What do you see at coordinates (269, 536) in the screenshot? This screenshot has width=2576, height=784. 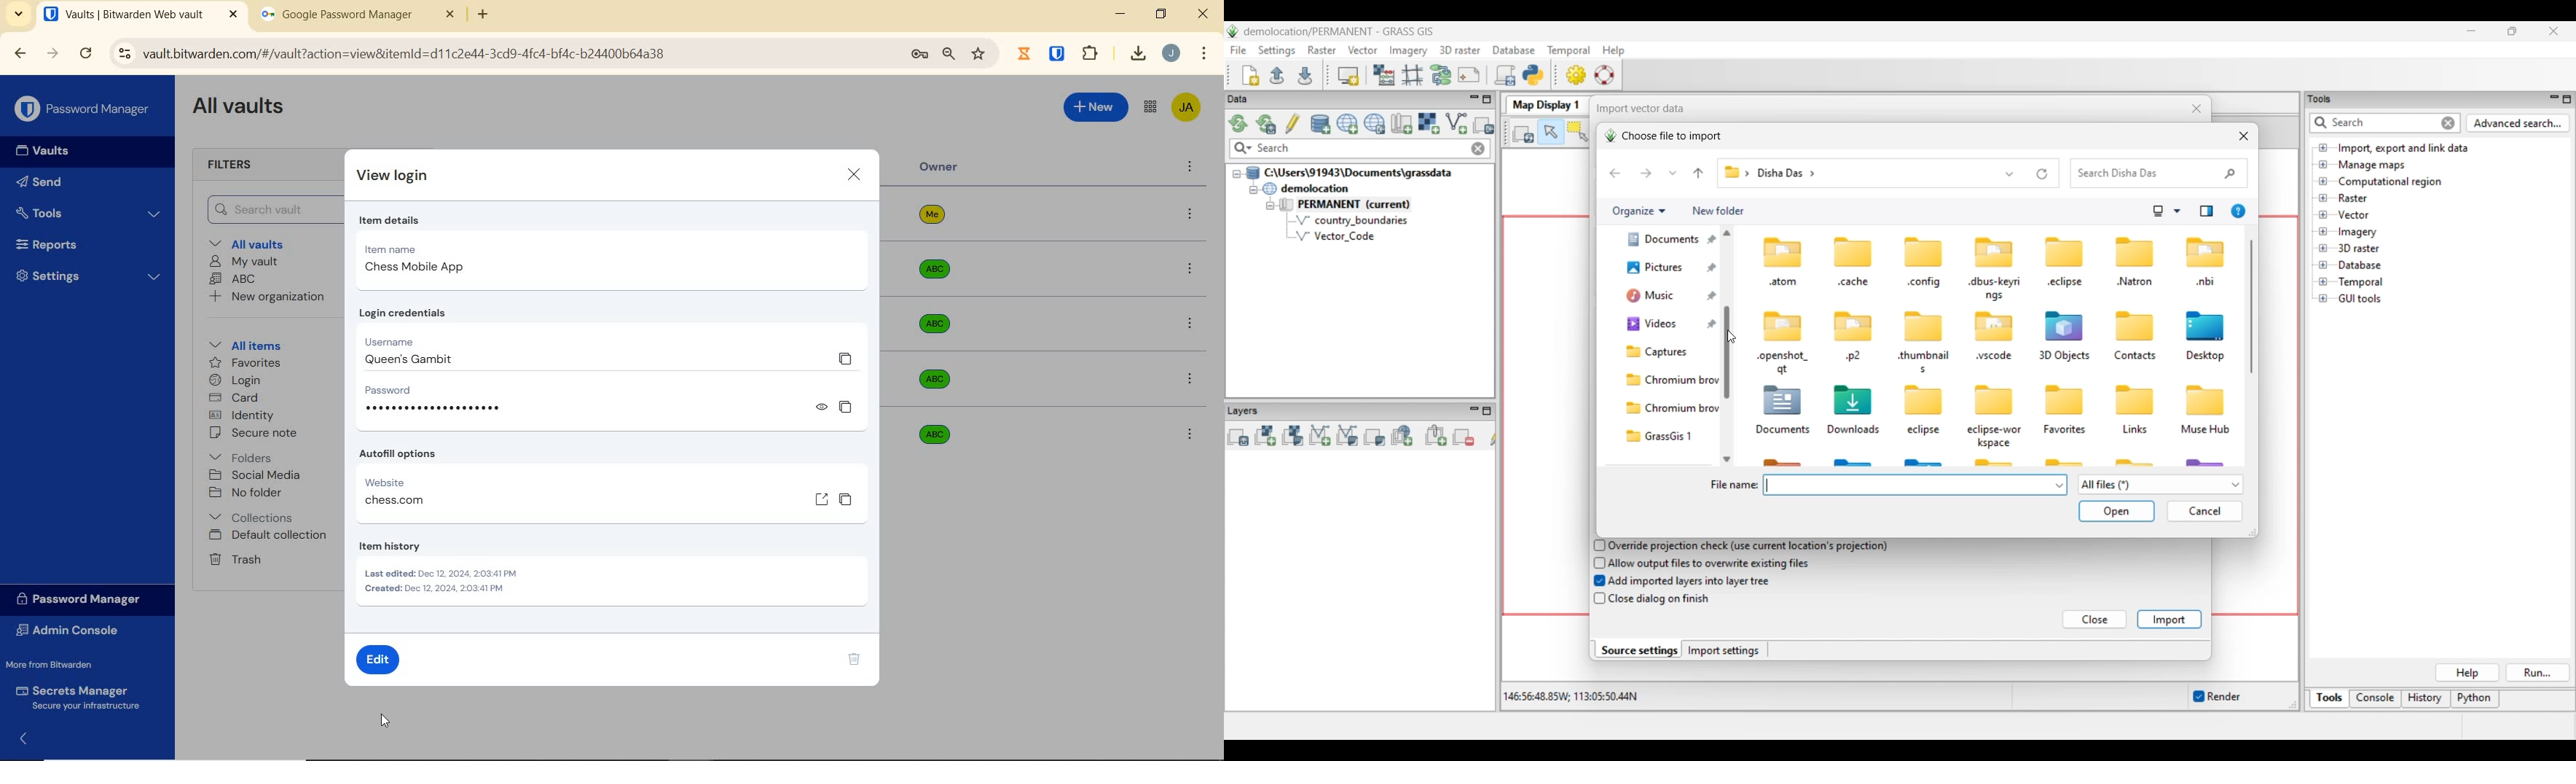 I see `default collection` at bounding box center [269, 536].